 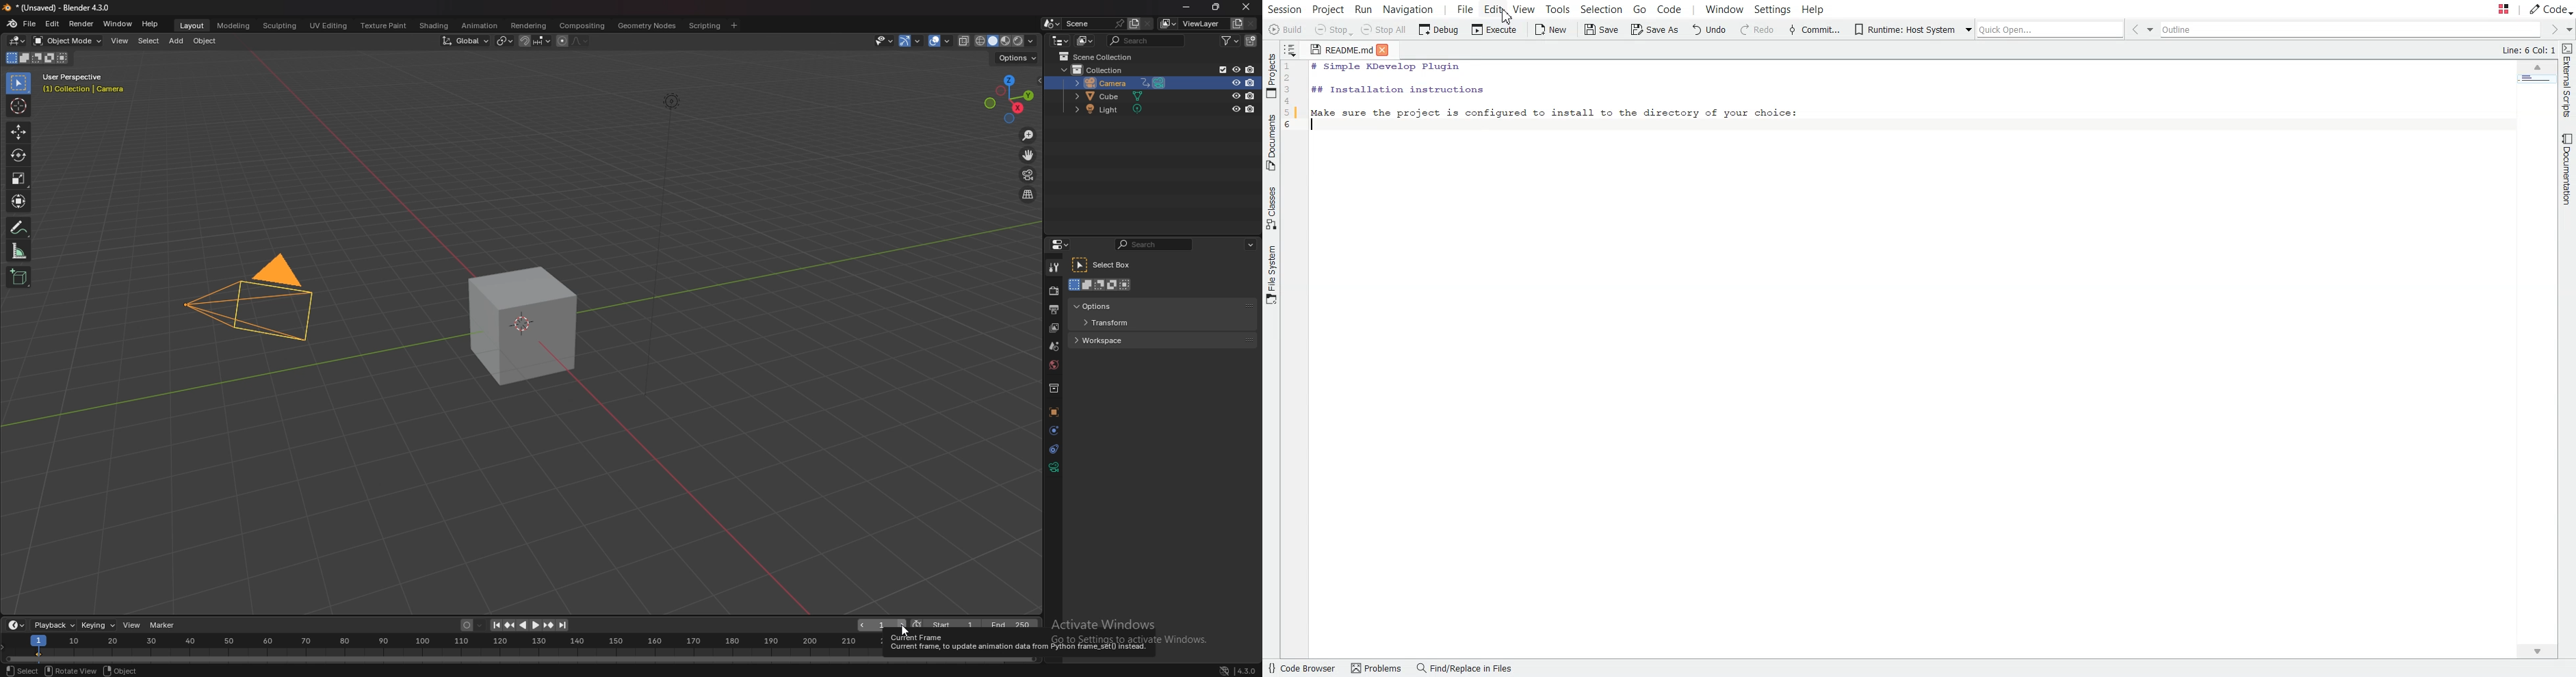 I want to click on cursor, so click(x=902, y=631).